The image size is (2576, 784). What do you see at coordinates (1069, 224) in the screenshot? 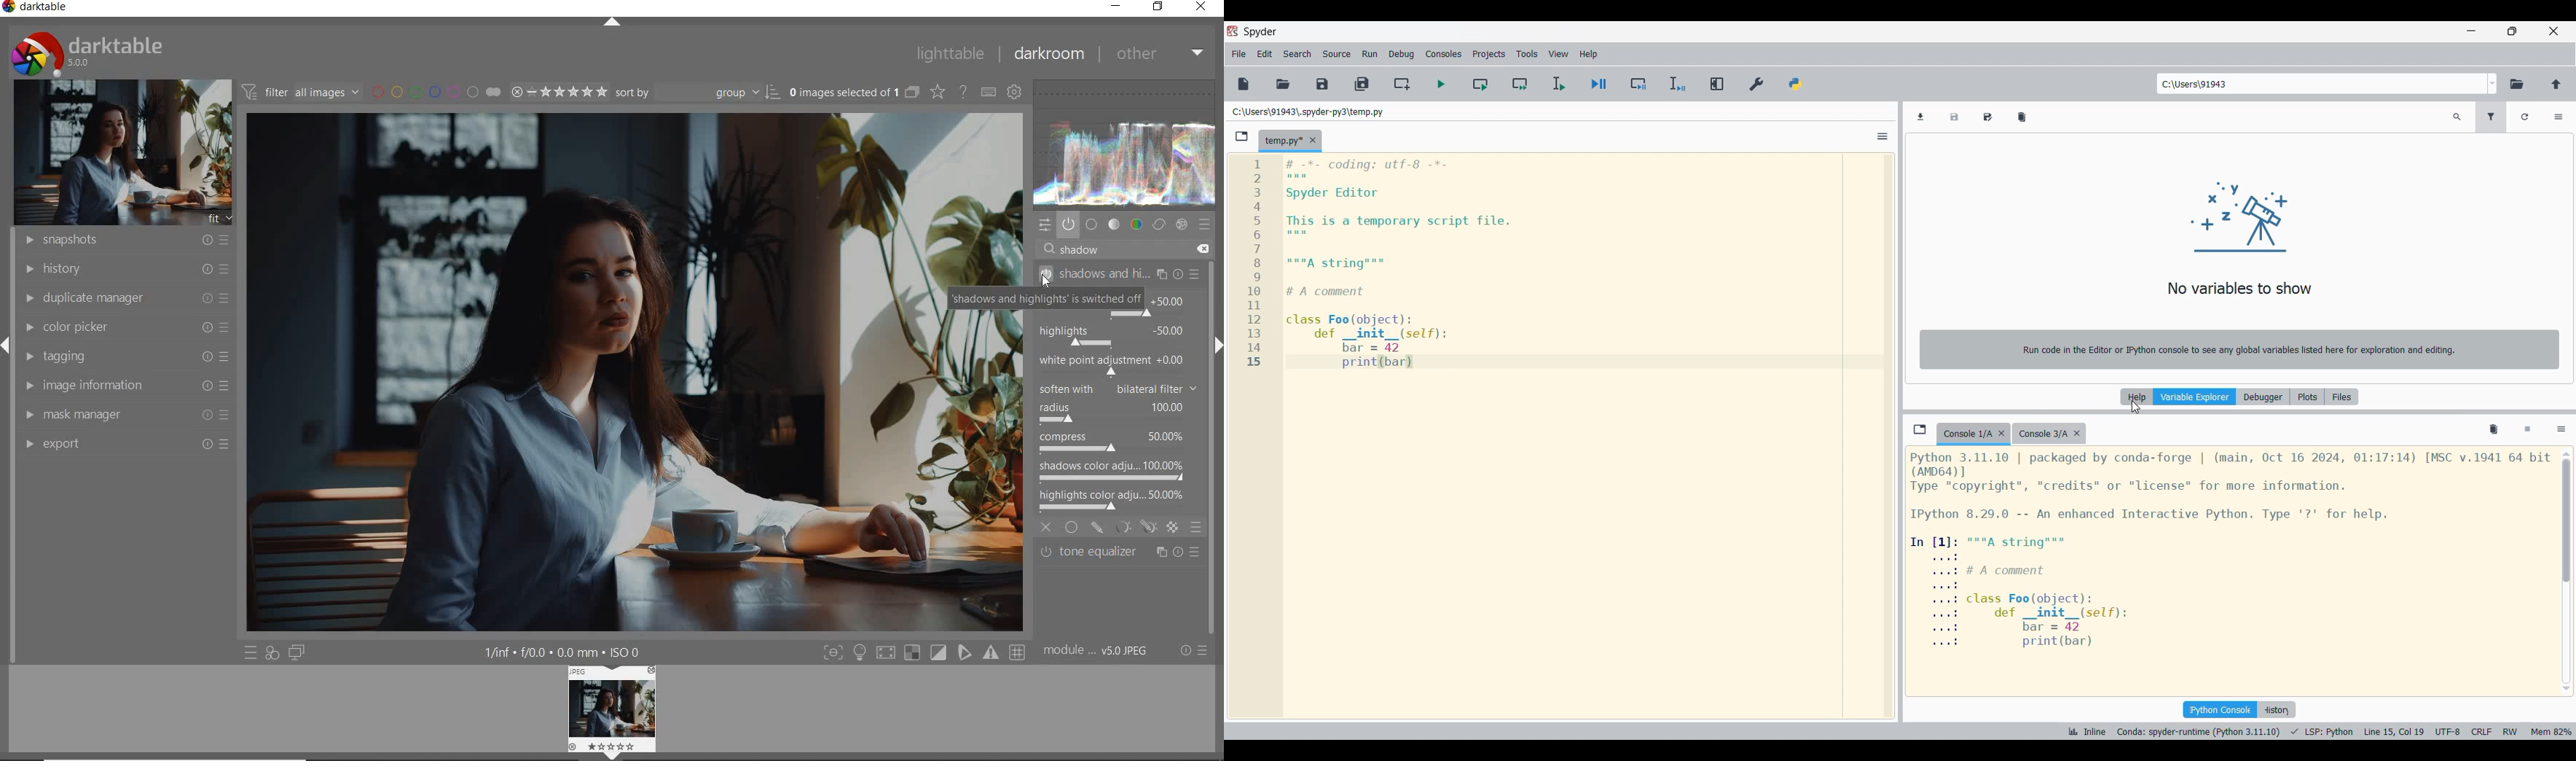
I see `show only active modules` at bounding box center [1069, 224].